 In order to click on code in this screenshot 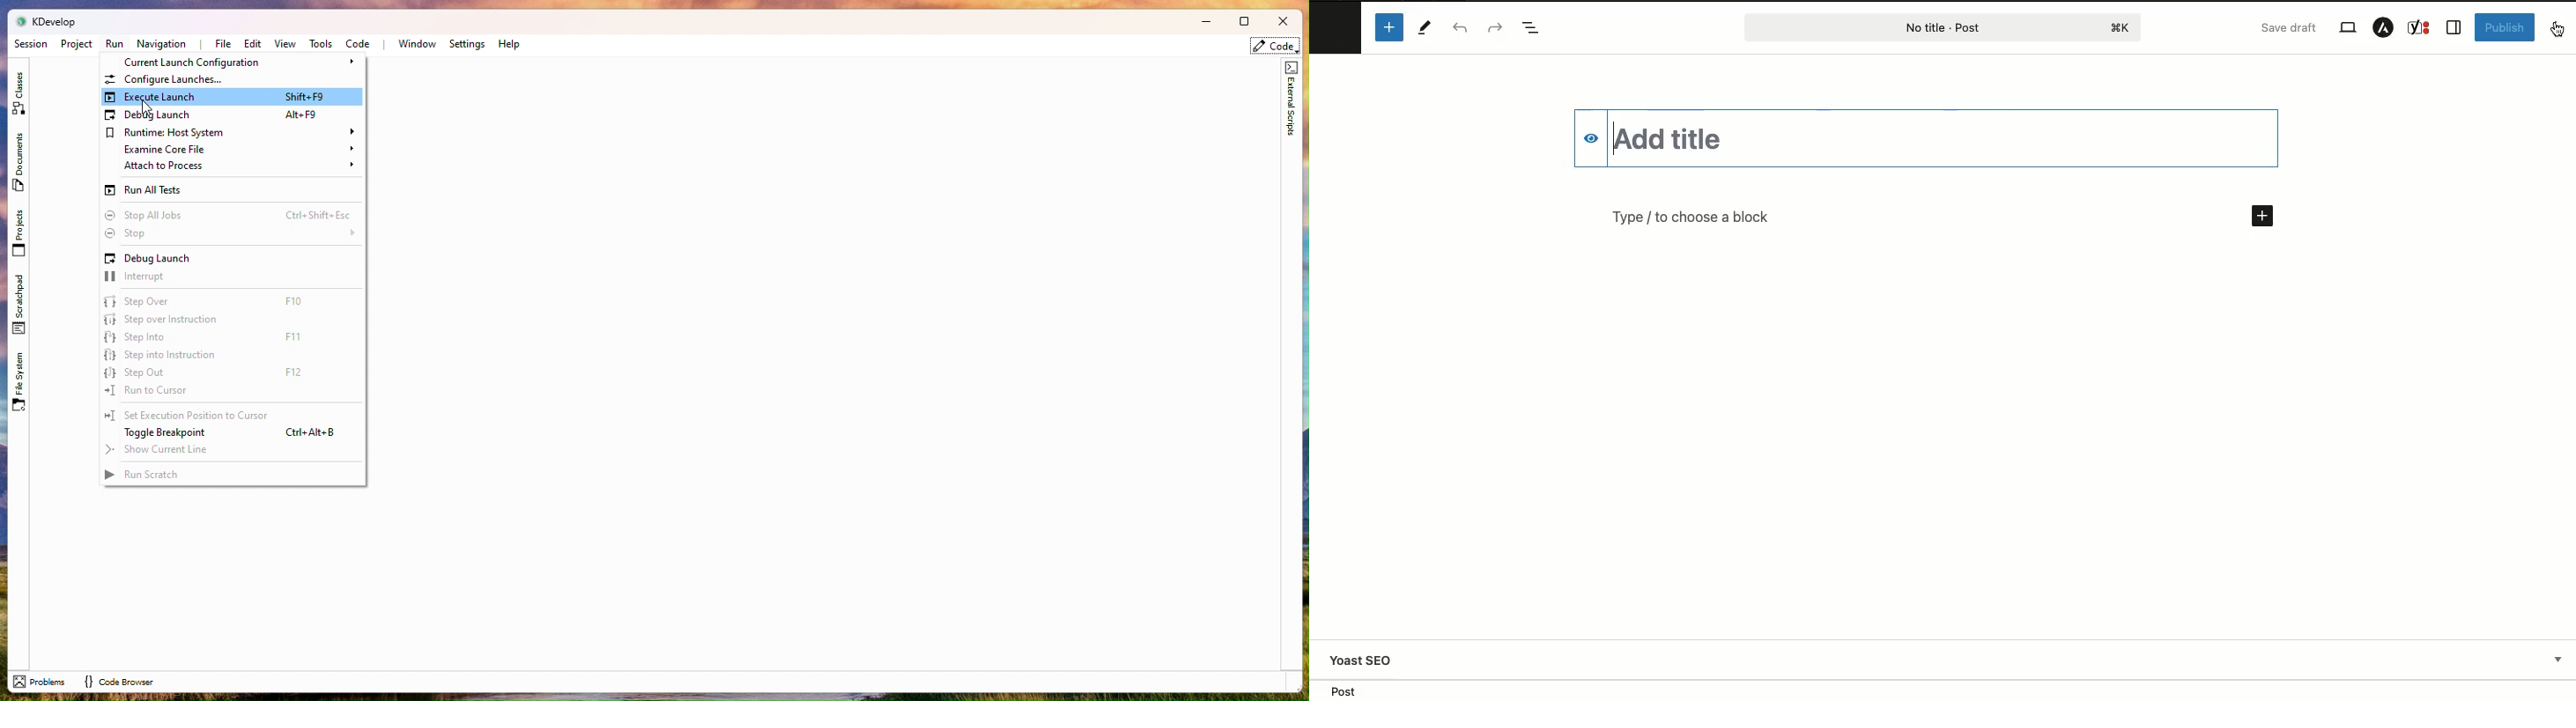, I will do `click(1276, 46)`.